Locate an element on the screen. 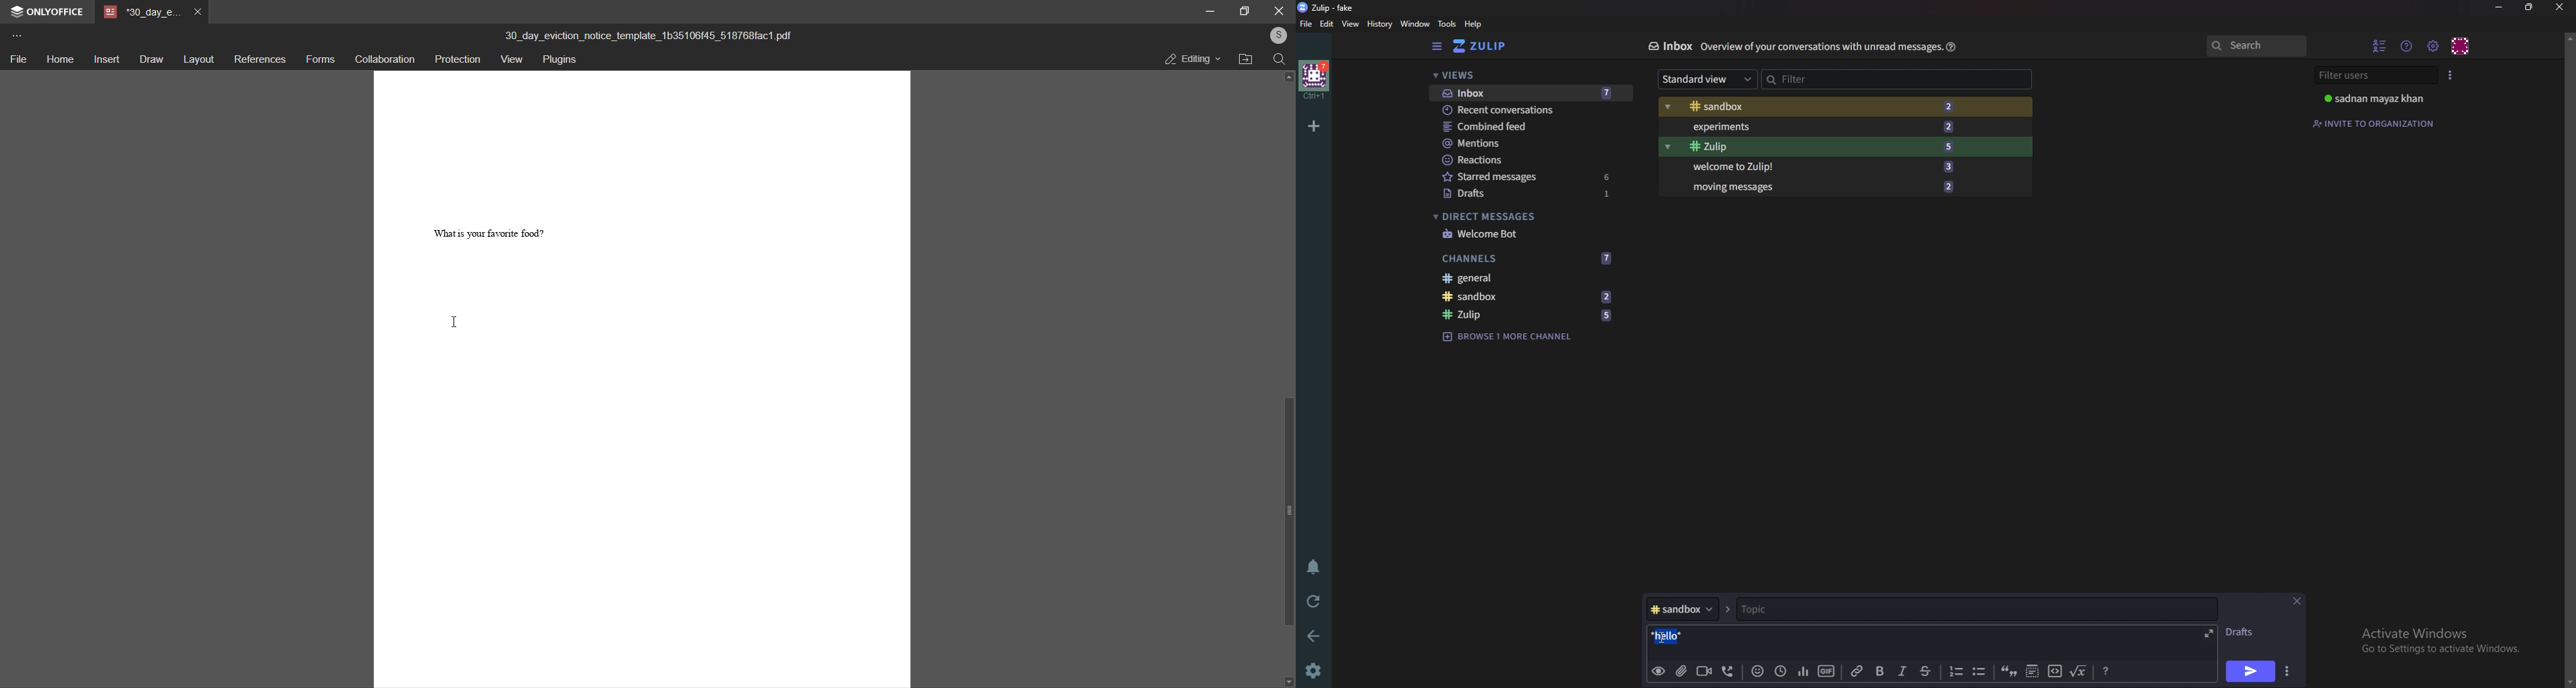  Standard view is located at coordinates (1707, 78).